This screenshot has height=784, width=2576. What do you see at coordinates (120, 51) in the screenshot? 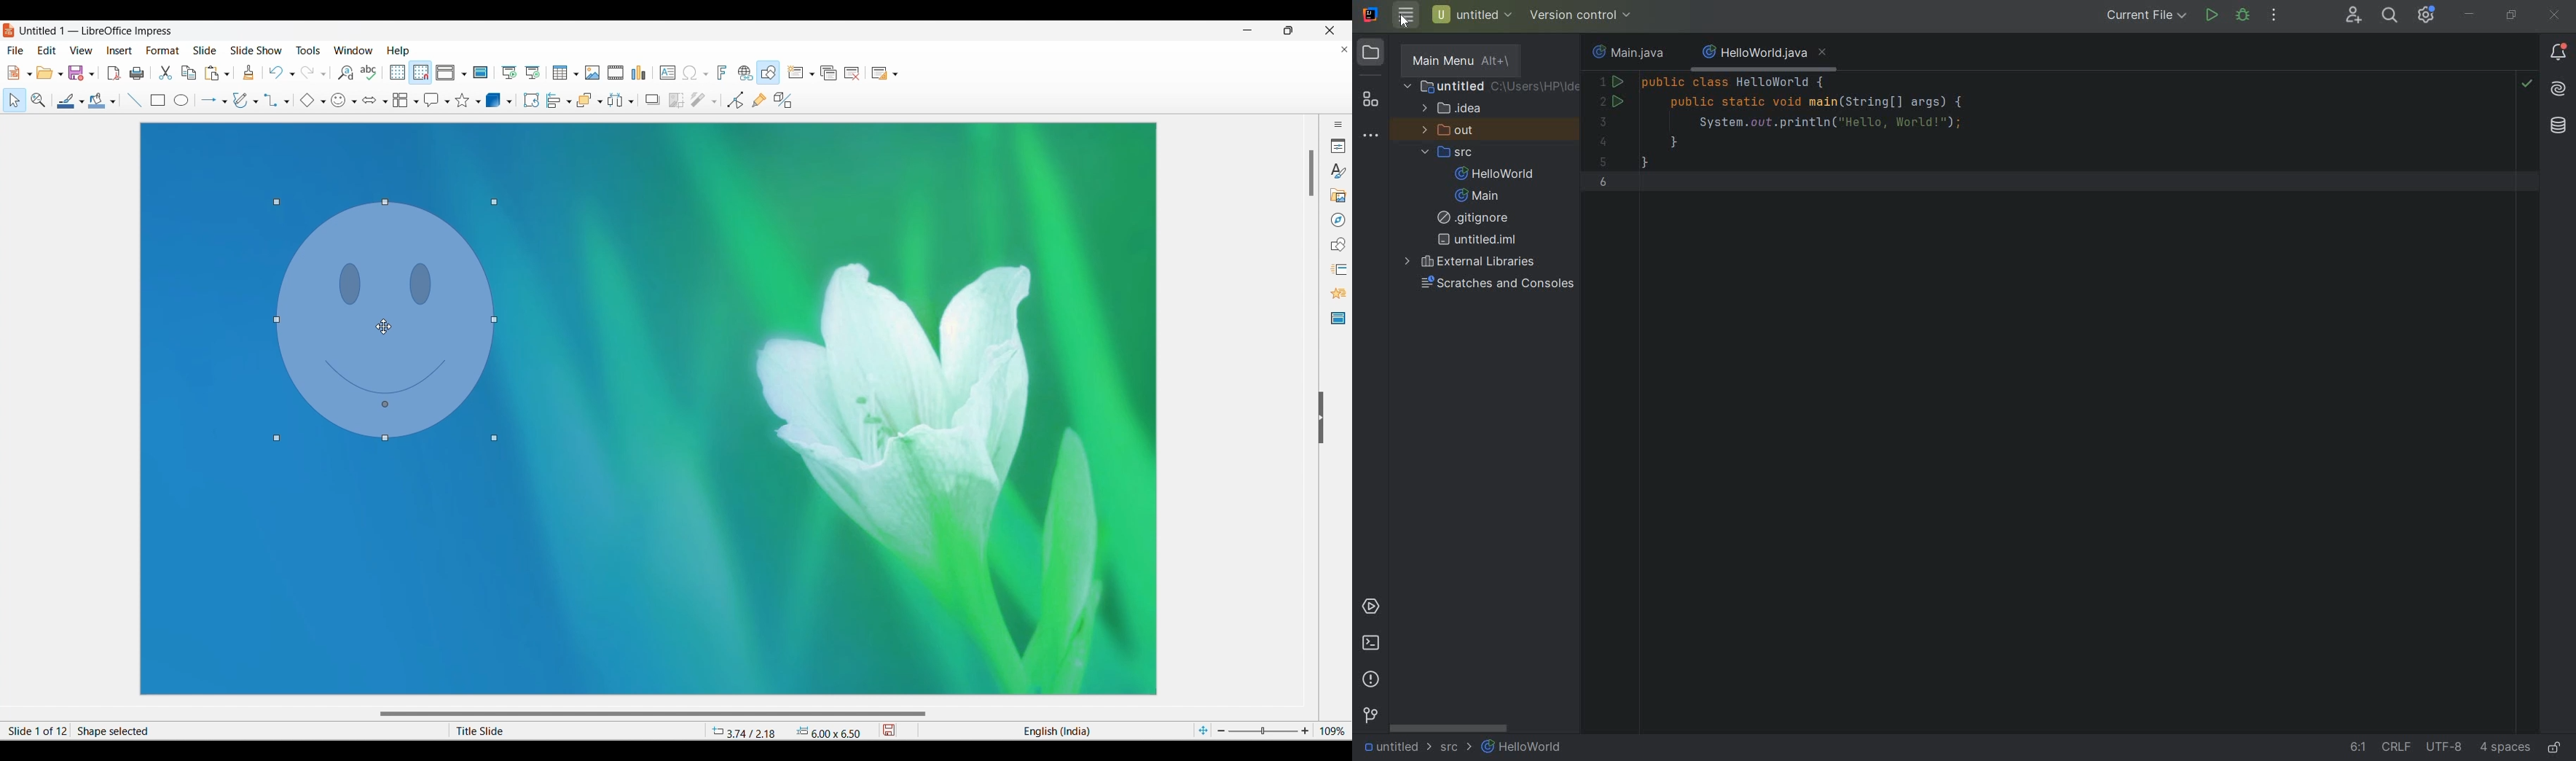
I see `Insert` at bounding box center [120, 51].